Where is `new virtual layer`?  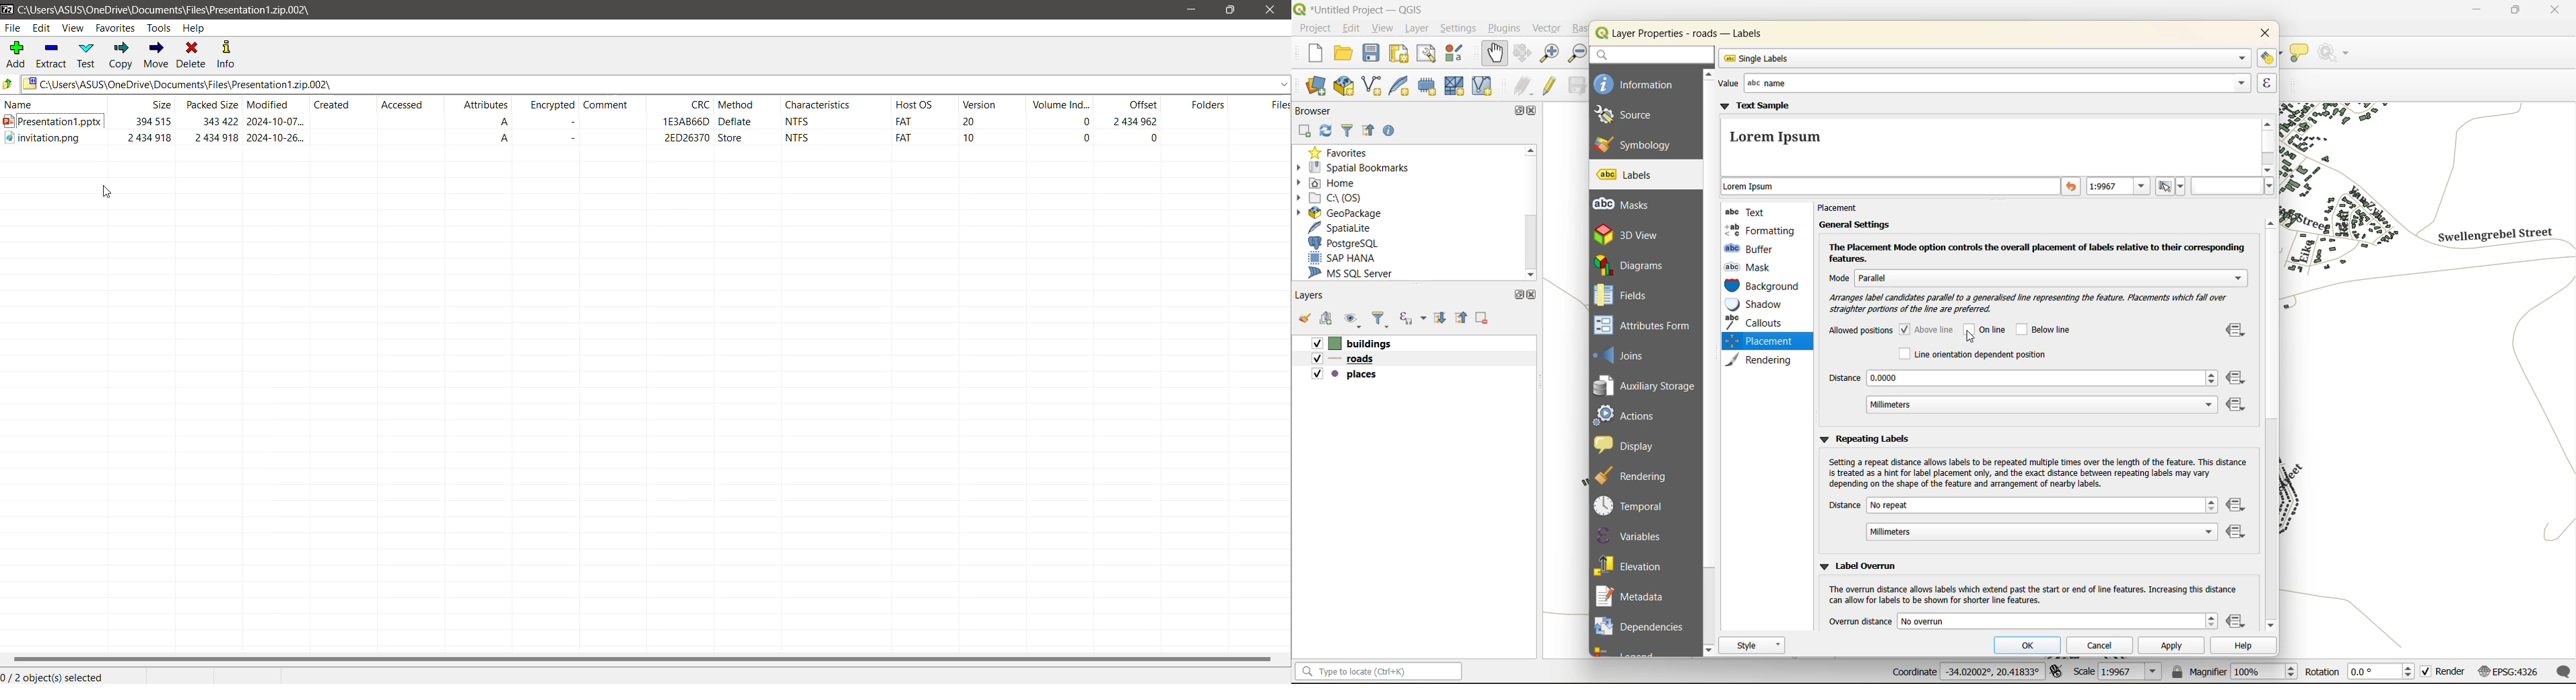
new virtual layer is located at coordinates (1485, 86).